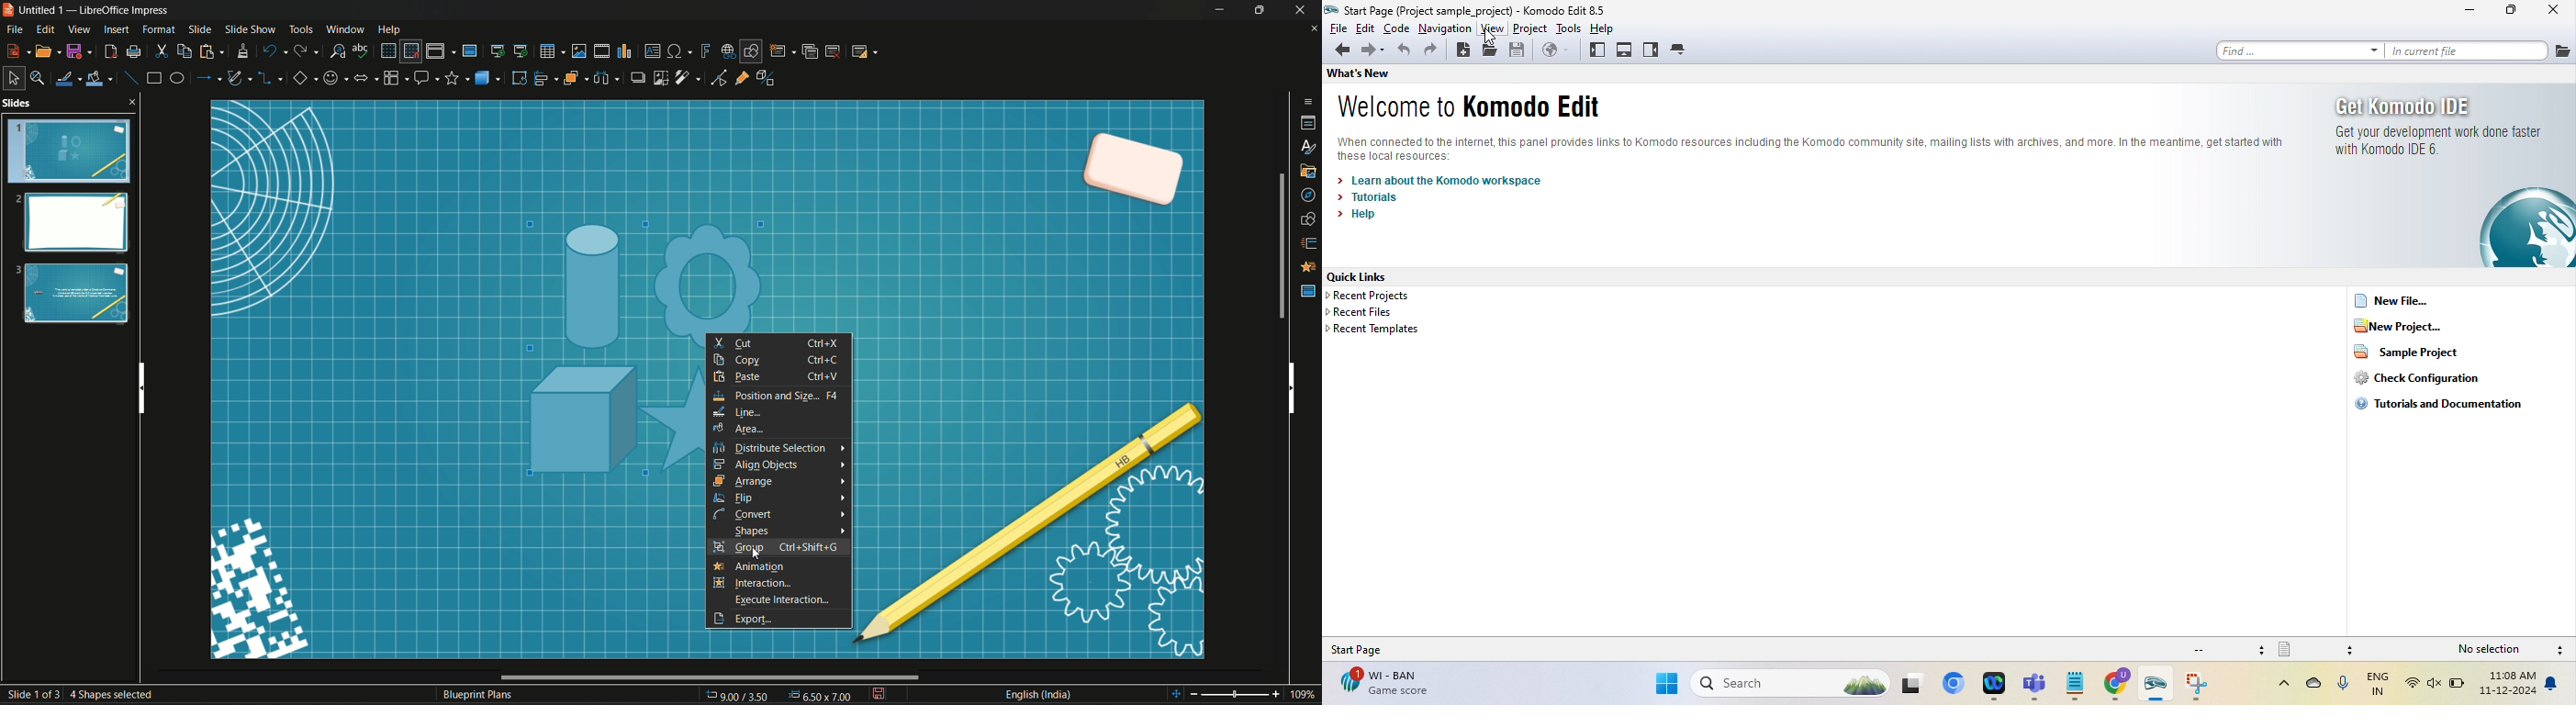 This screenshot has height=728, width=2576. I want to click on Slide show, so click(249, 28).